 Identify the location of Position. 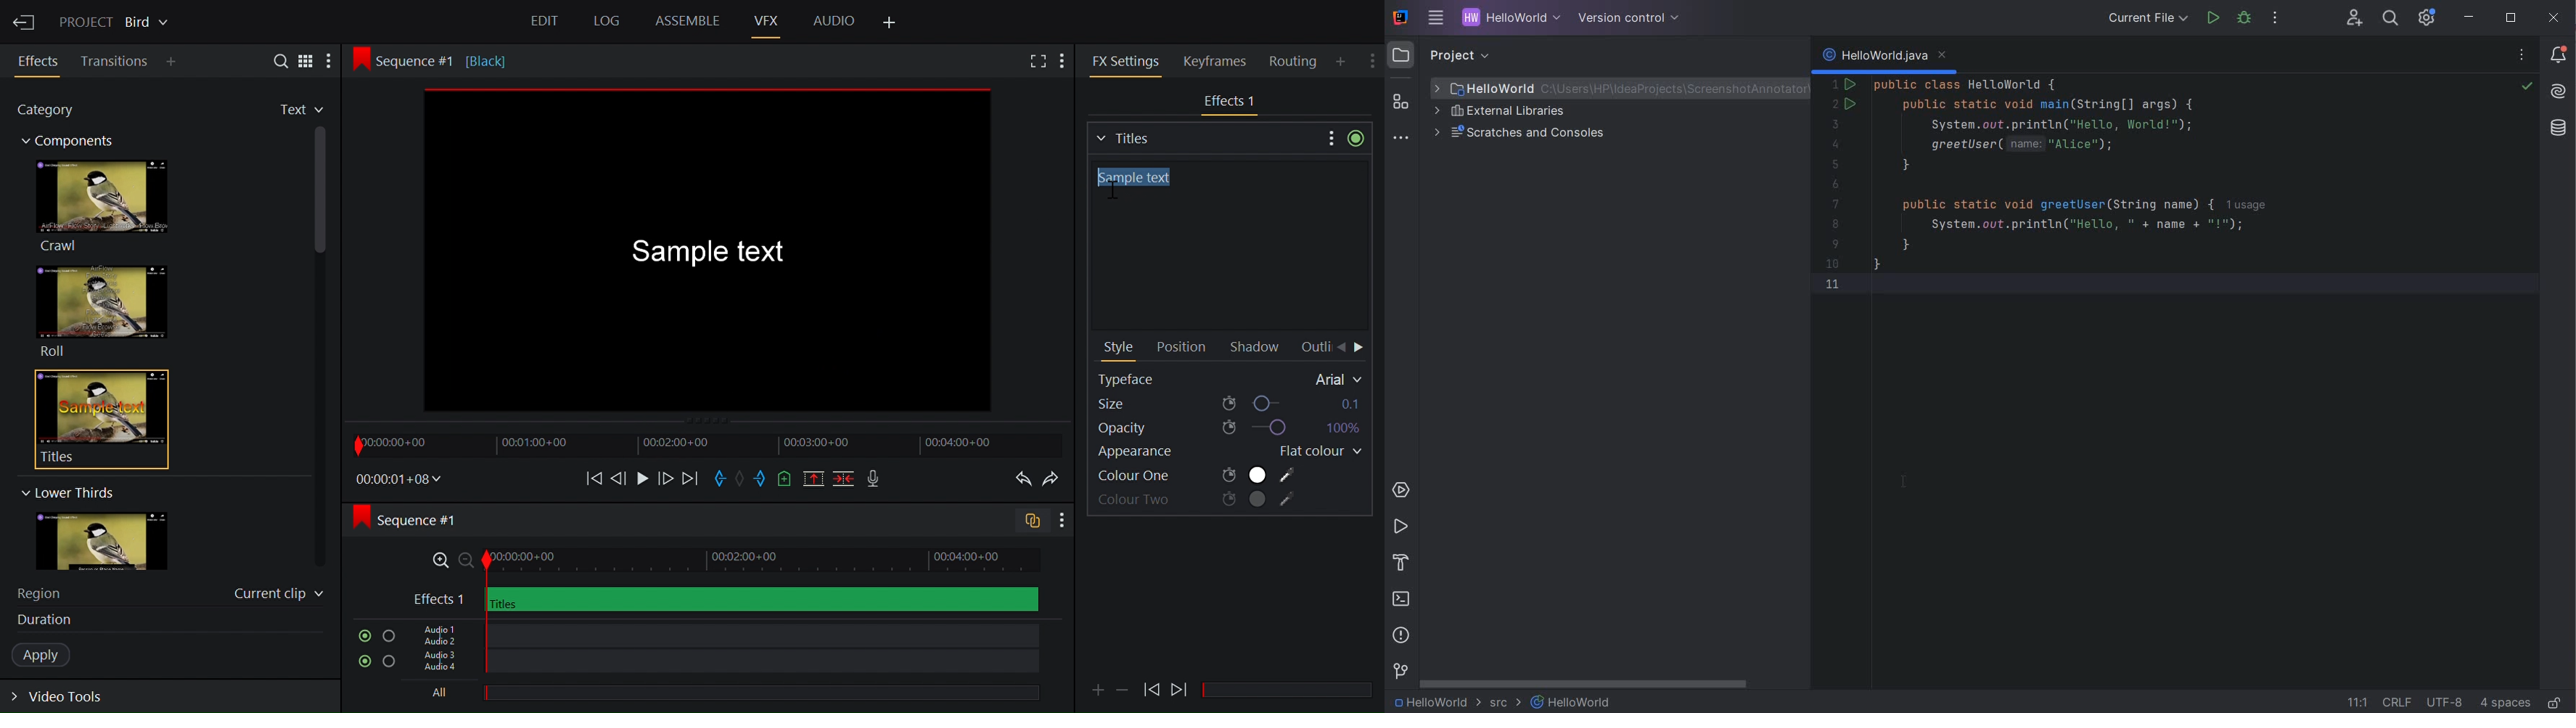
(1181, 348).